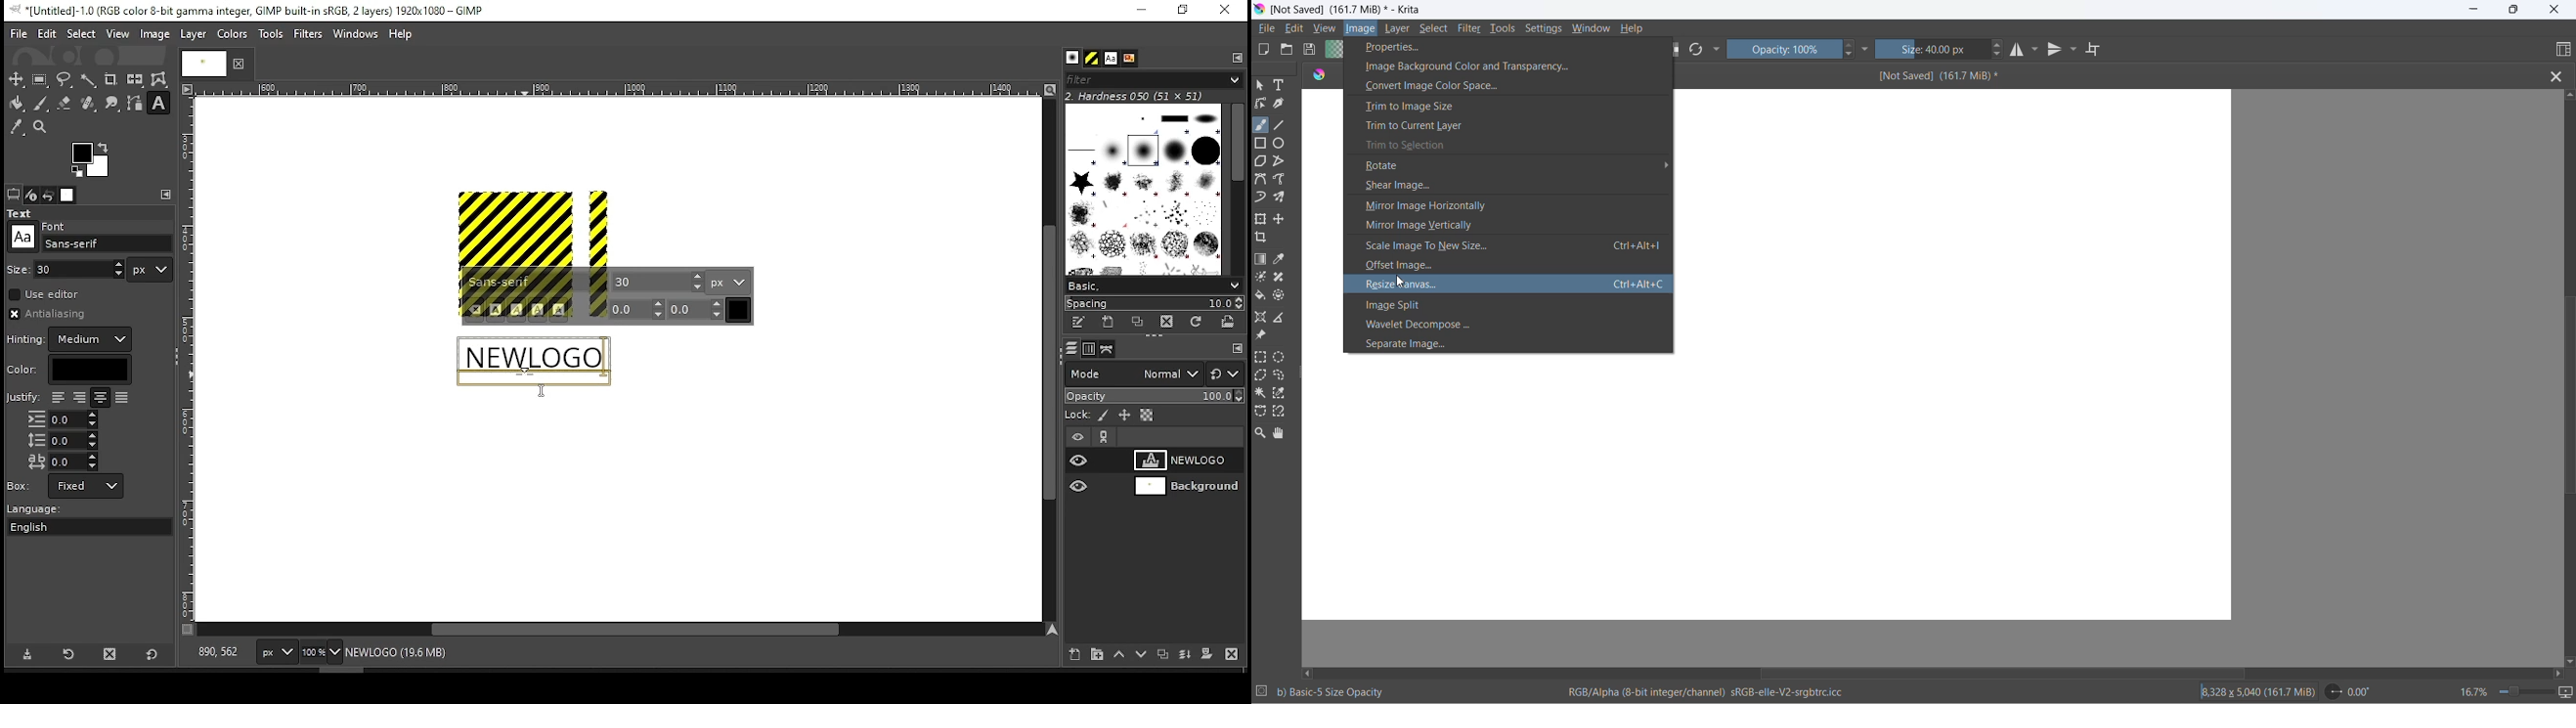 Image resolution: width=2576 pixels, height=728 pixels. Describe the element at coordinates (63, 440) in the screenshot. I see `adjust line spacing` at that location.